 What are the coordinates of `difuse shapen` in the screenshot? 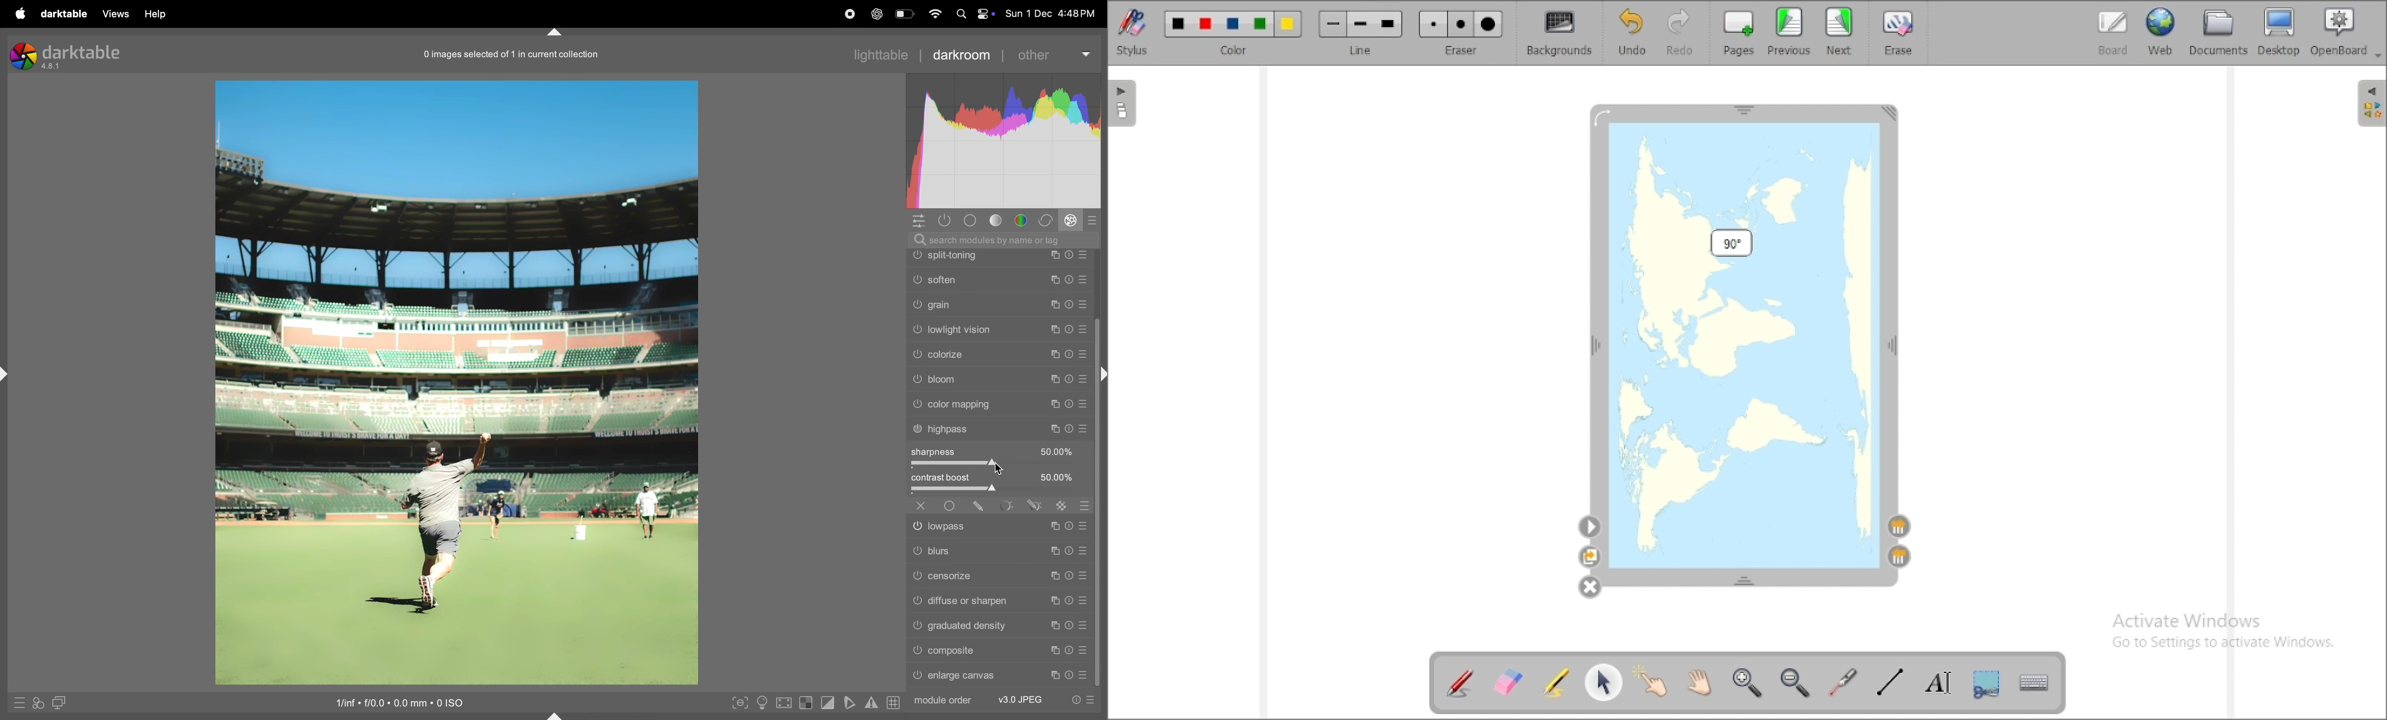 It's located at (997, 599).